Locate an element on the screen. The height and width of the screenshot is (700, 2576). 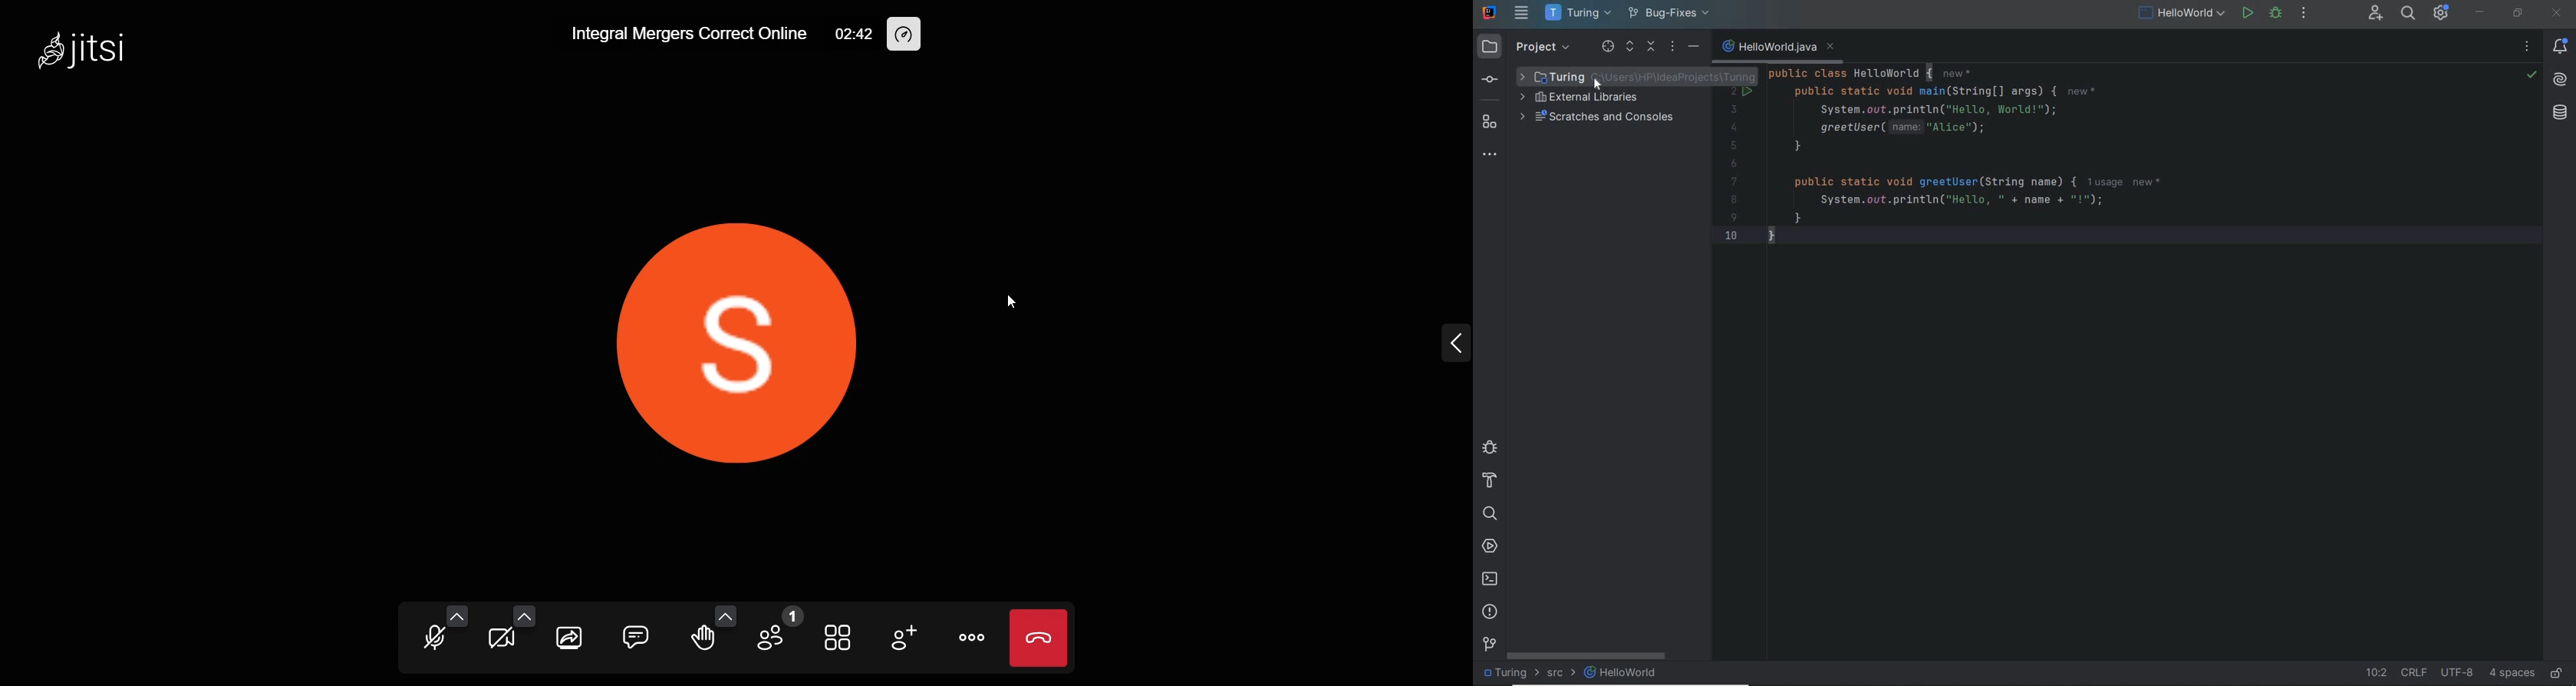
jitsi is located at coordinates (107, 57).